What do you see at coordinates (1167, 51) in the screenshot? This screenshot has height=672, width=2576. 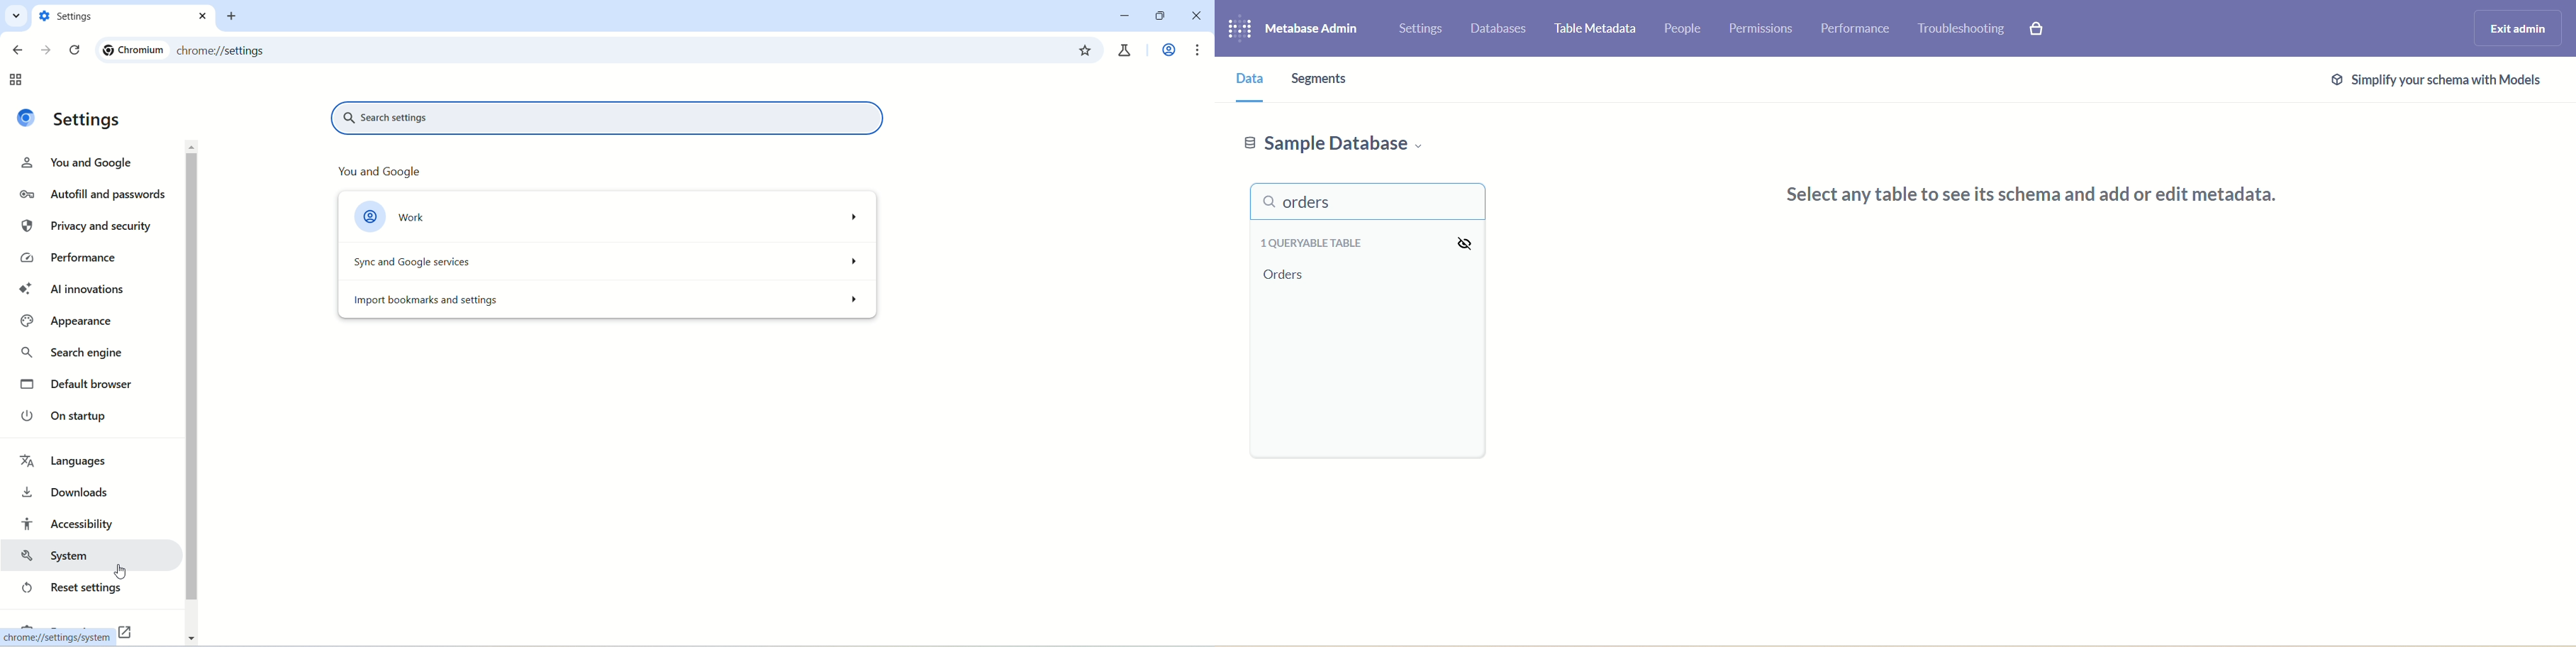 I see `work` at bounding box center [1167, 51].